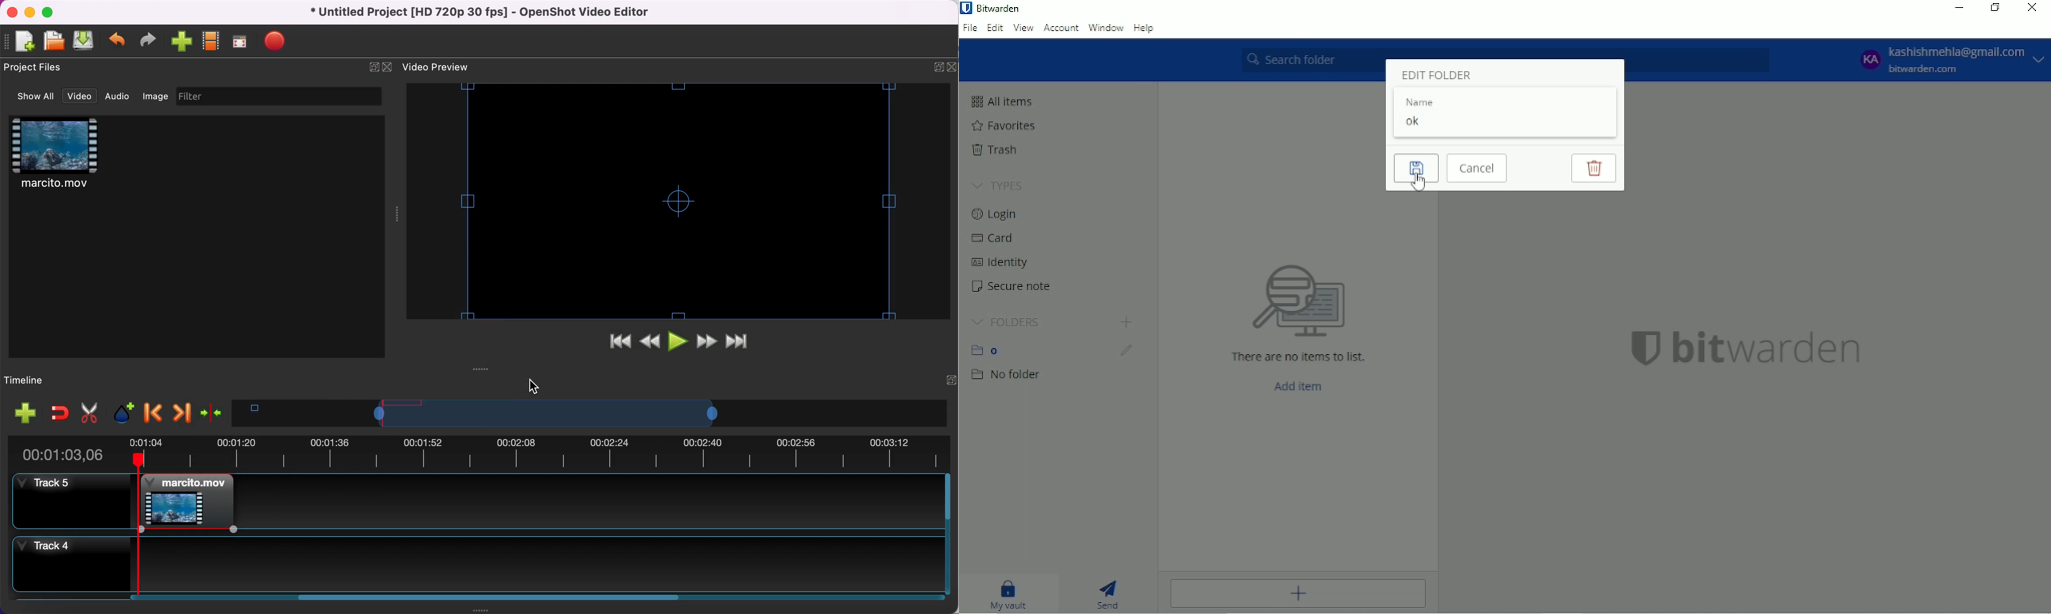  I want to click on Cursor, so click(1418, 183).